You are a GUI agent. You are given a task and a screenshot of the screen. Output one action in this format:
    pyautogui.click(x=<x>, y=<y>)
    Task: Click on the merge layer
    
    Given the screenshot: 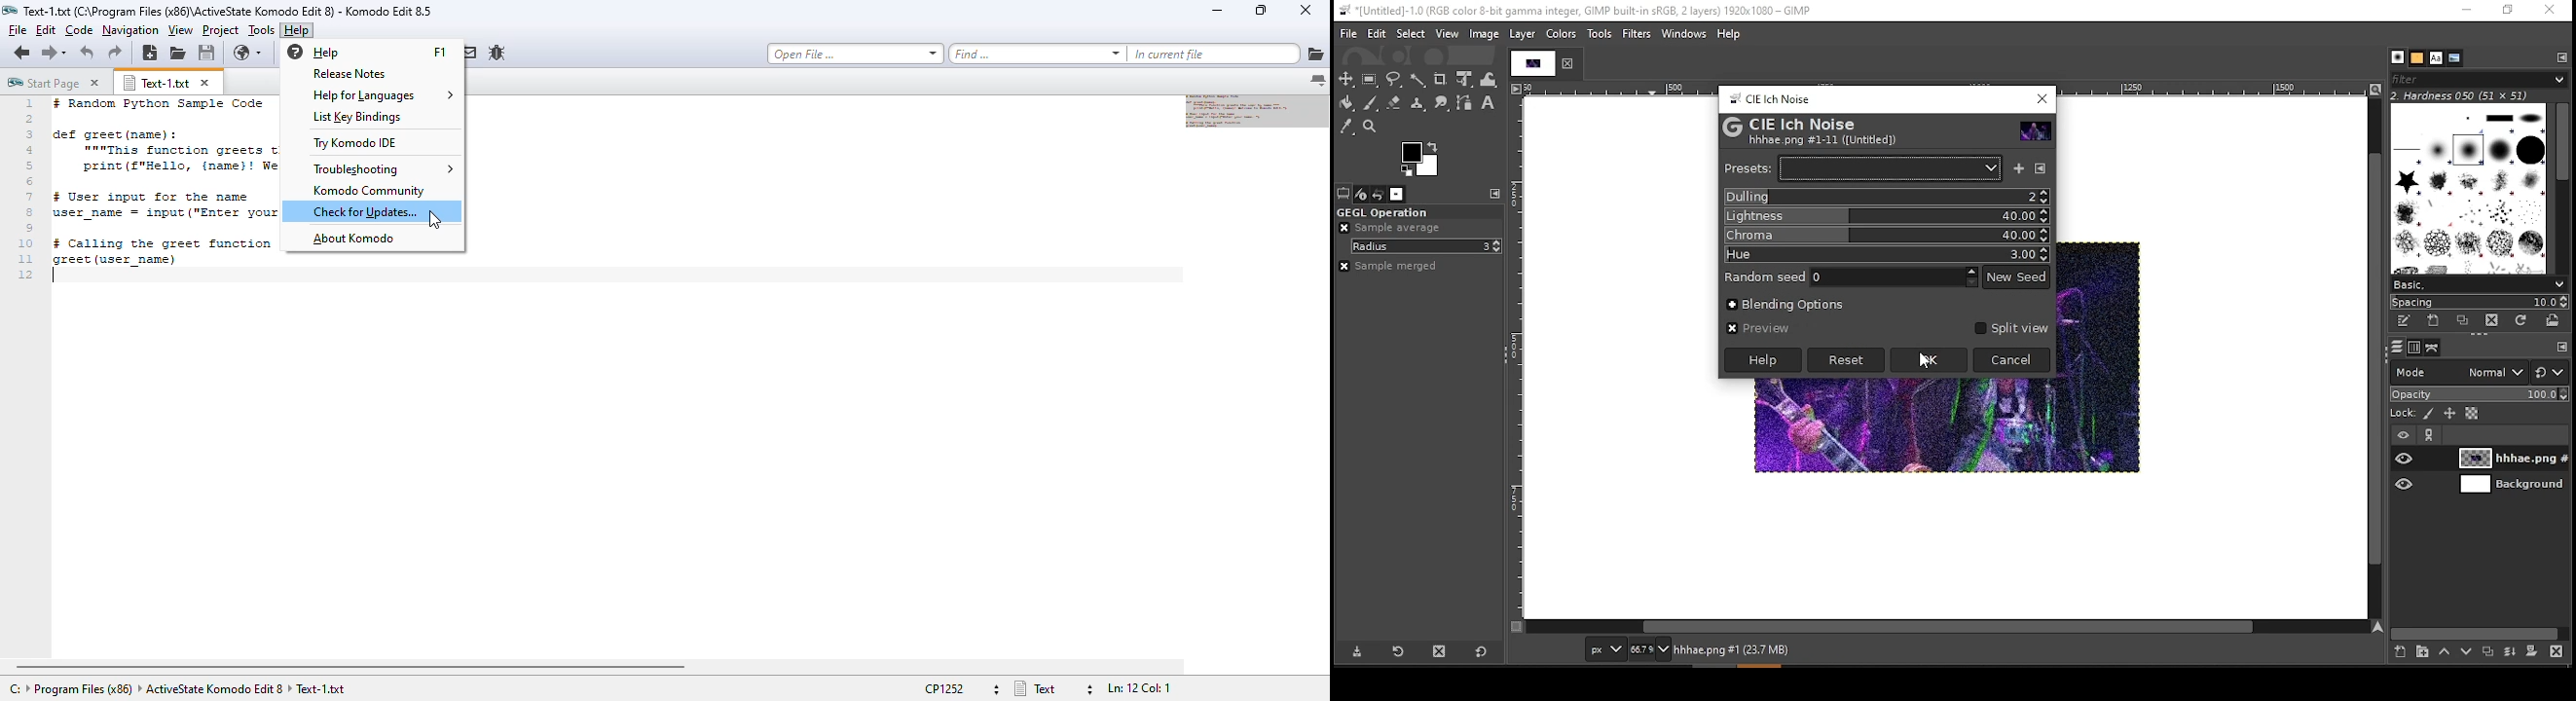 What is the action you would take?
    pyautogui.click(x=2510, y=652)
    